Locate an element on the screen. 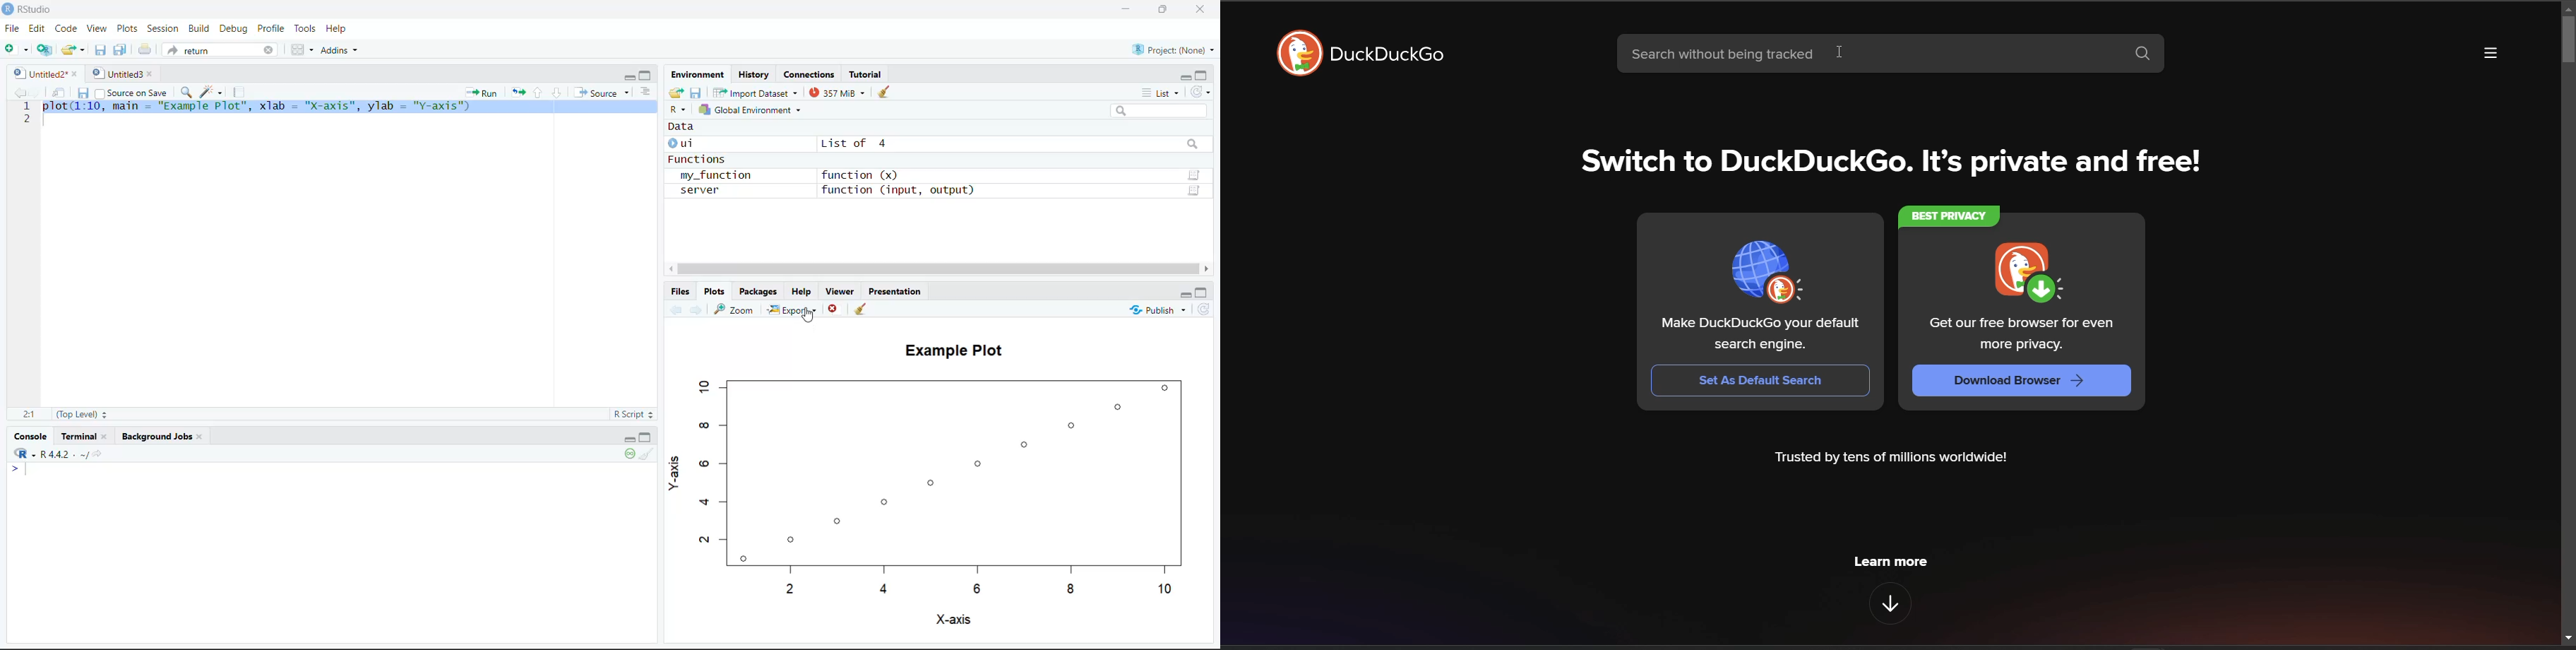  Presentation is located at coordinates (894, 290).